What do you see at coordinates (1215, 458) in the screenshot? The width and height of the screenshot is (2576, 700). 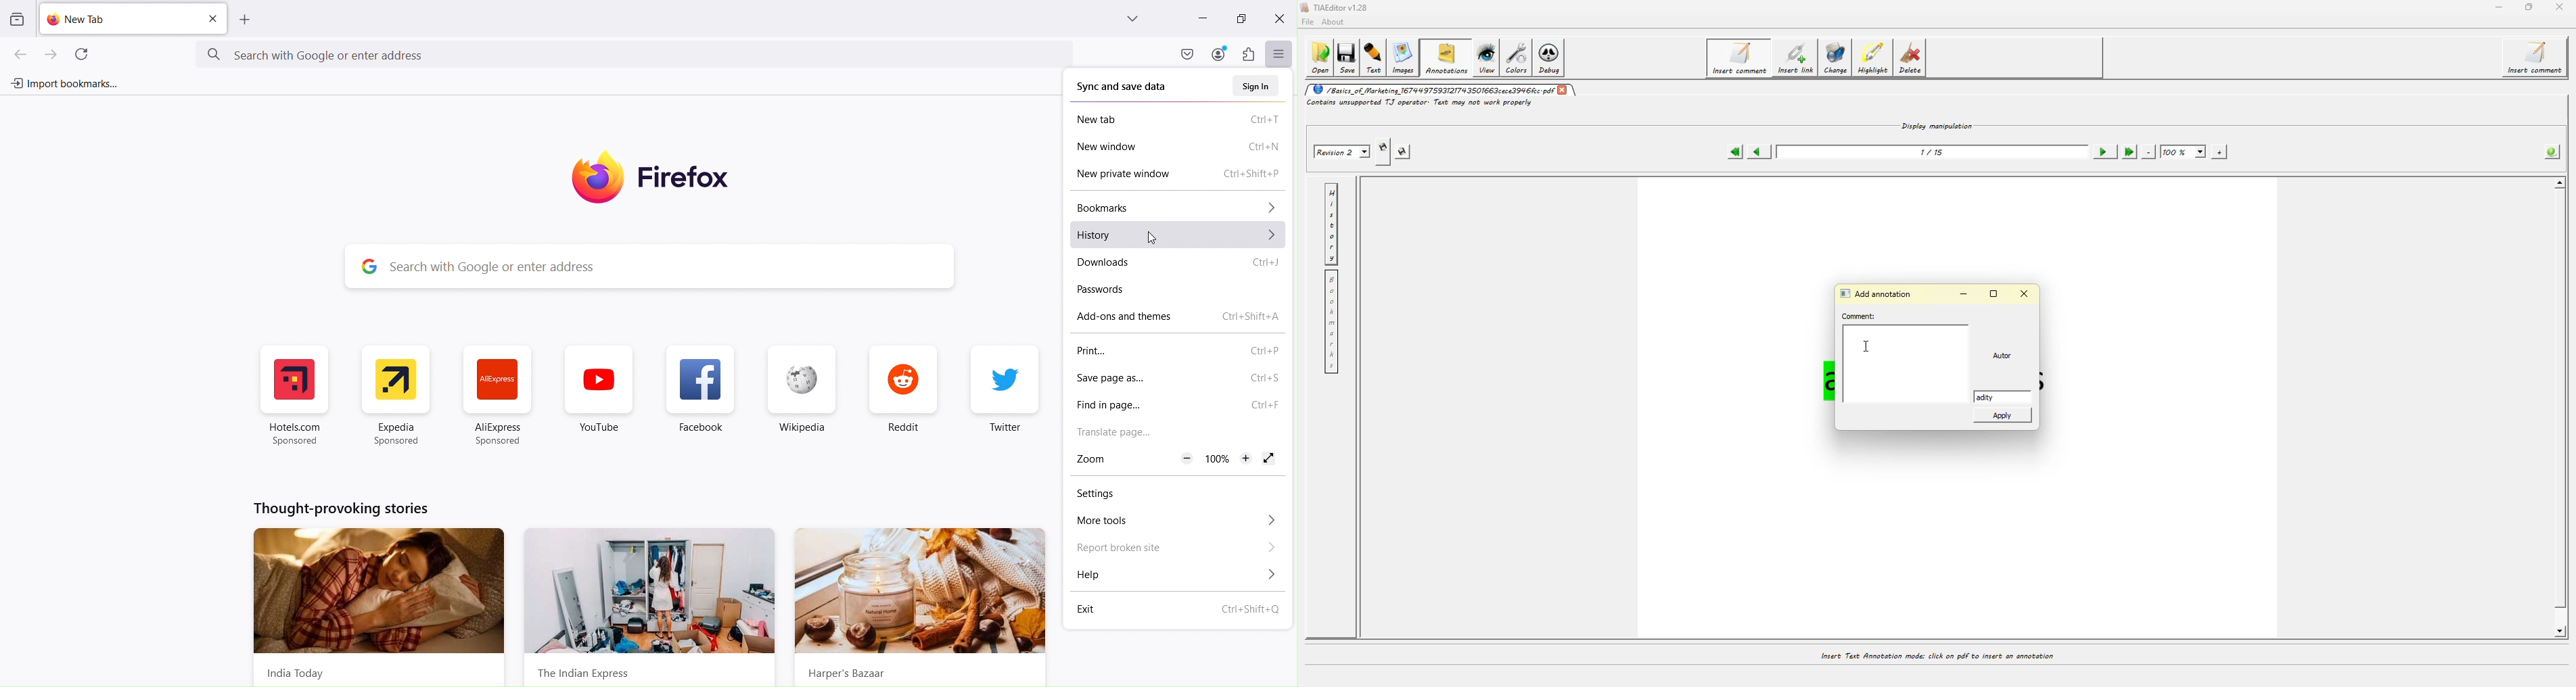 I see `Reset zoom level` at bounding box center [1215, 458].